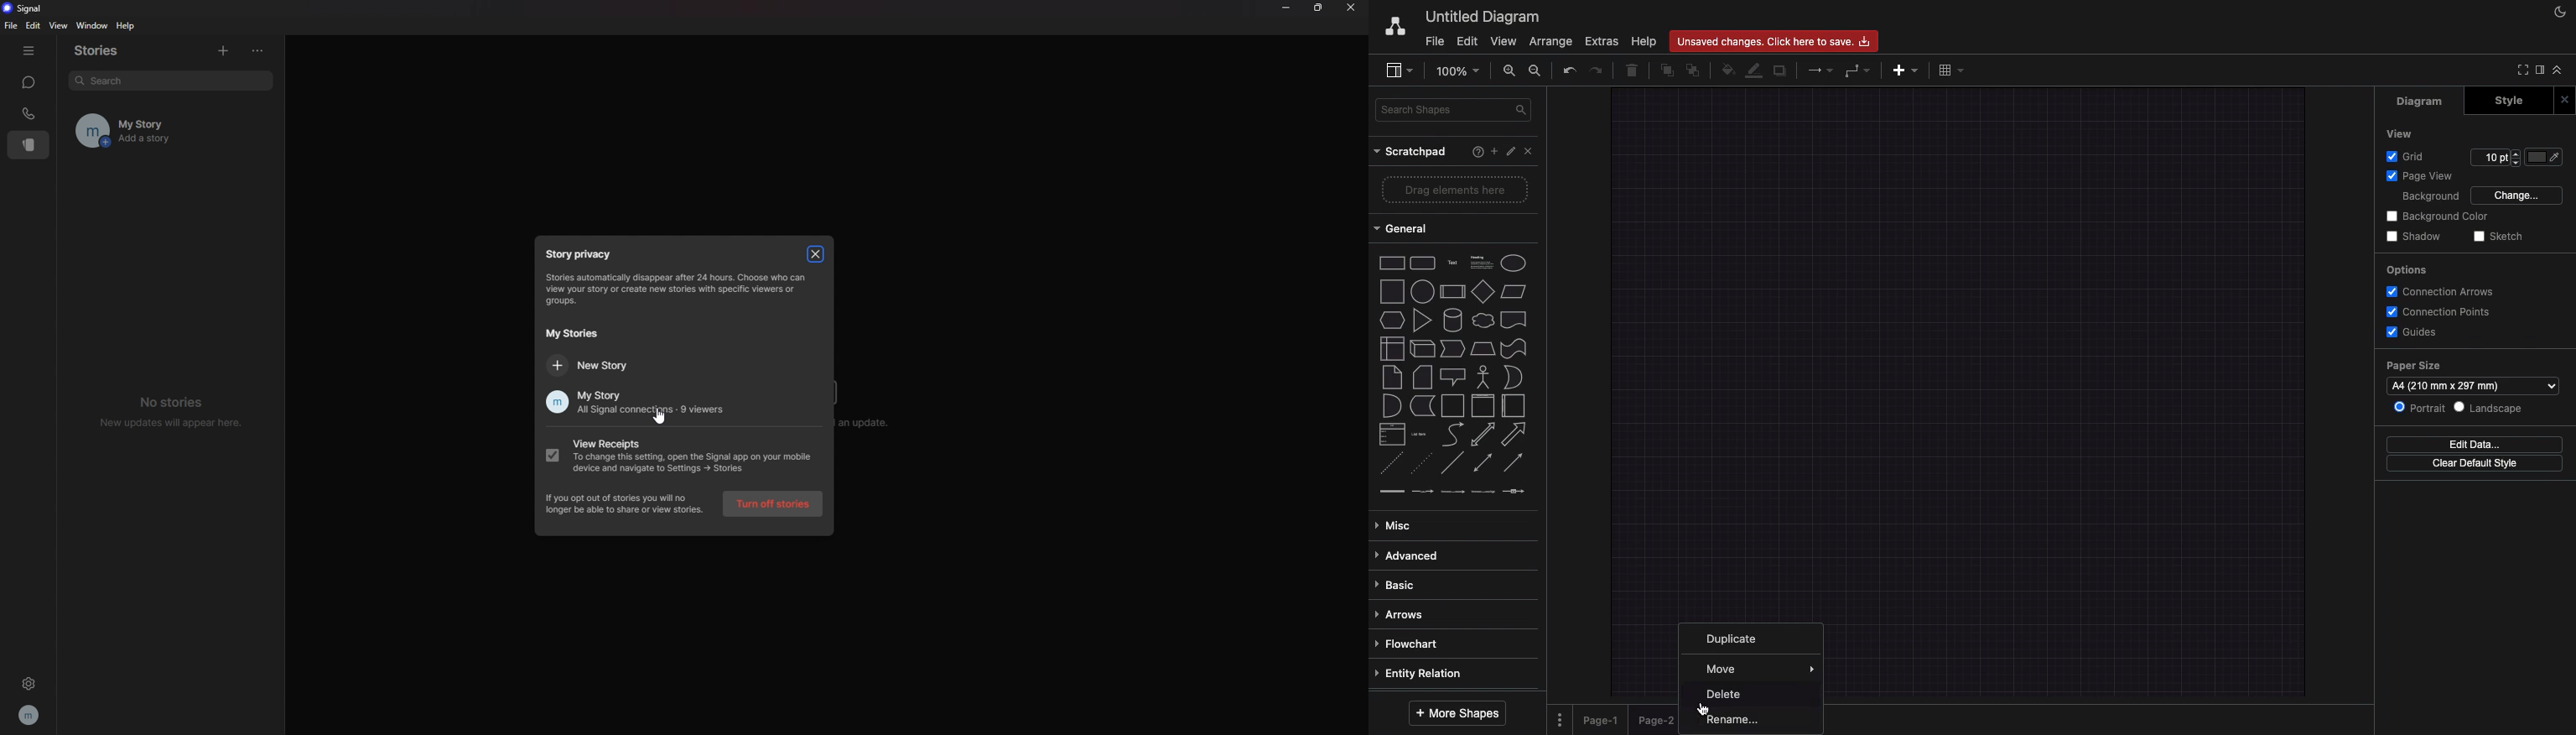 Image resolution: width=2576 pixels, height=756 pixels. What do you see at coordinates (2542, 70) in the screenshot?
I see `Sidebar` at bounding box center [2542, 70].